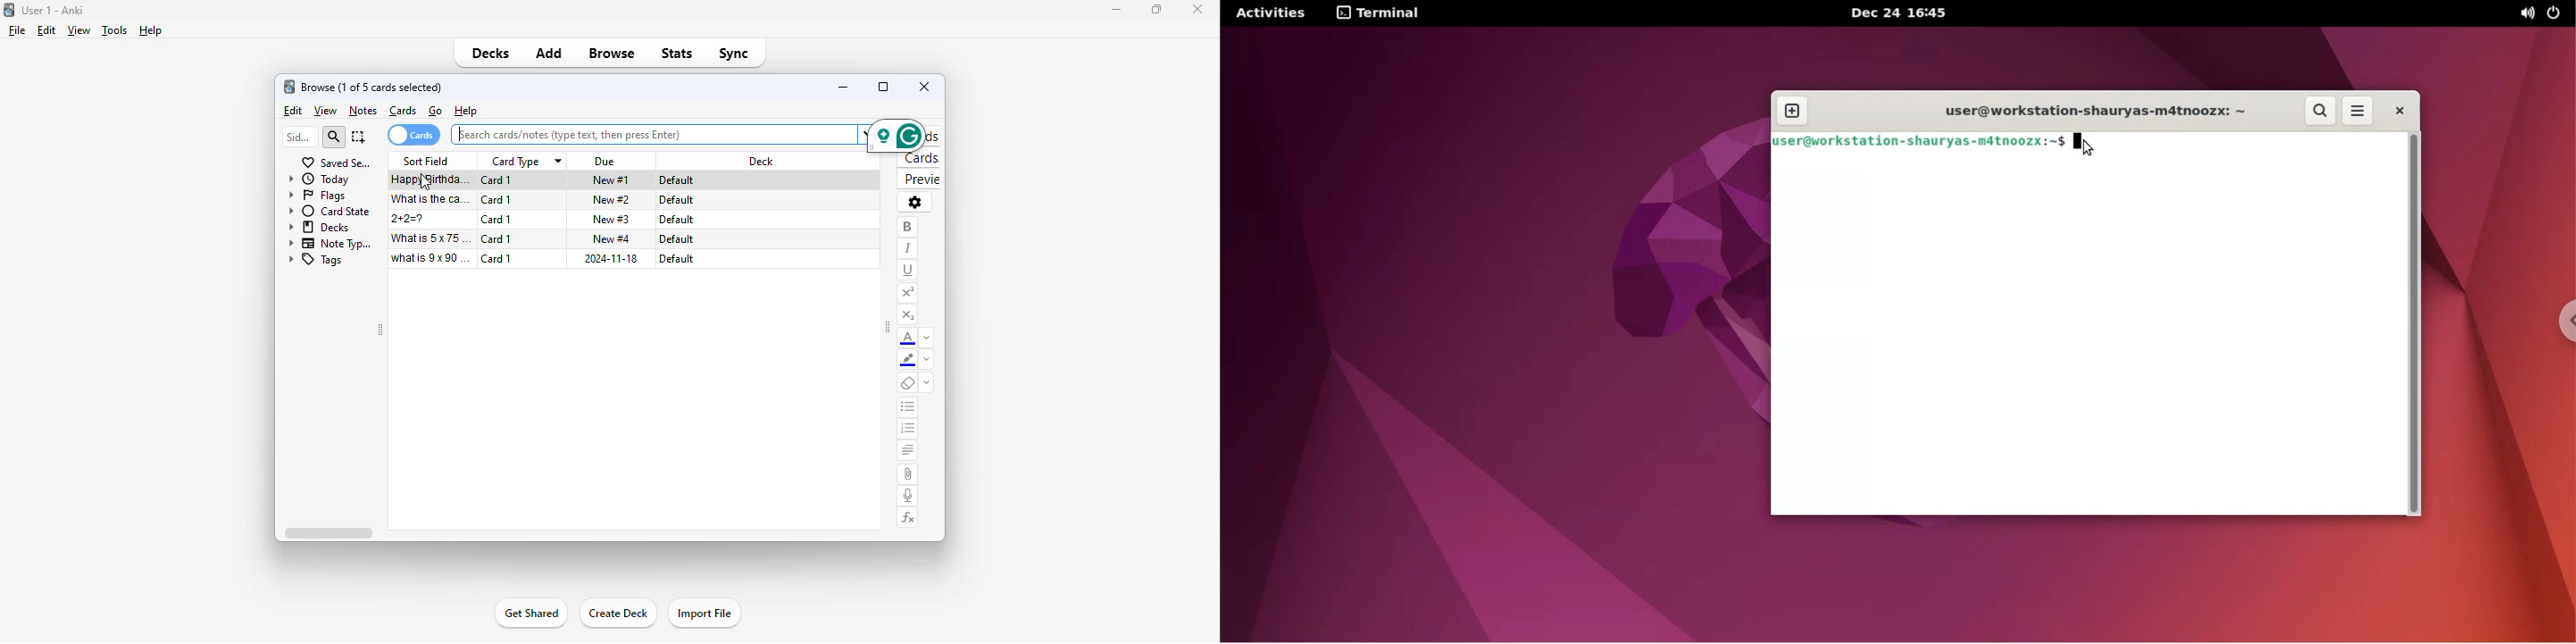 Image resolution: width=2576 pixels, height=644 pixels. I want to click on default, so click(676, 220).